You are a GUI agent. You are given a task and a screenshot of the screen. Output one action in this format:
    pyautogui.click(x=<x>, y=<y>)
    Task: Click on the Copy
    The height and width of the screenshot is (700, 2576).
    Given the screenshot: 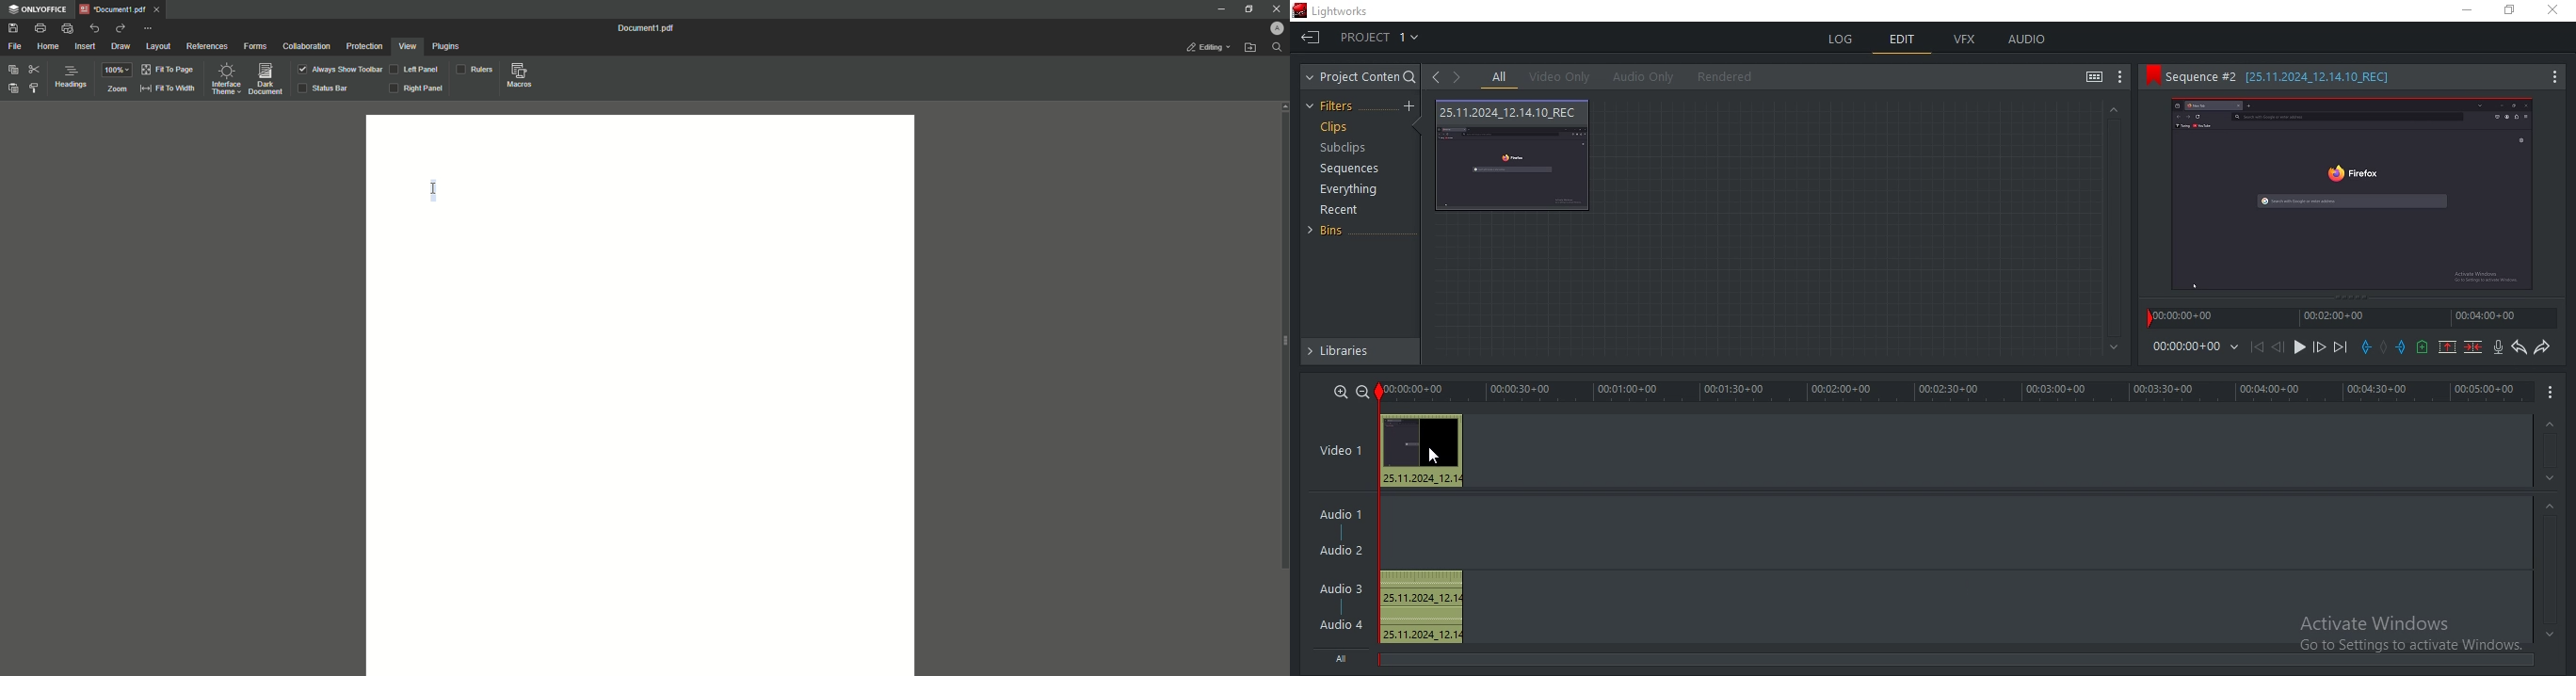 What is the action you would take?
    pyautogui.click(x=11, y=69)
    